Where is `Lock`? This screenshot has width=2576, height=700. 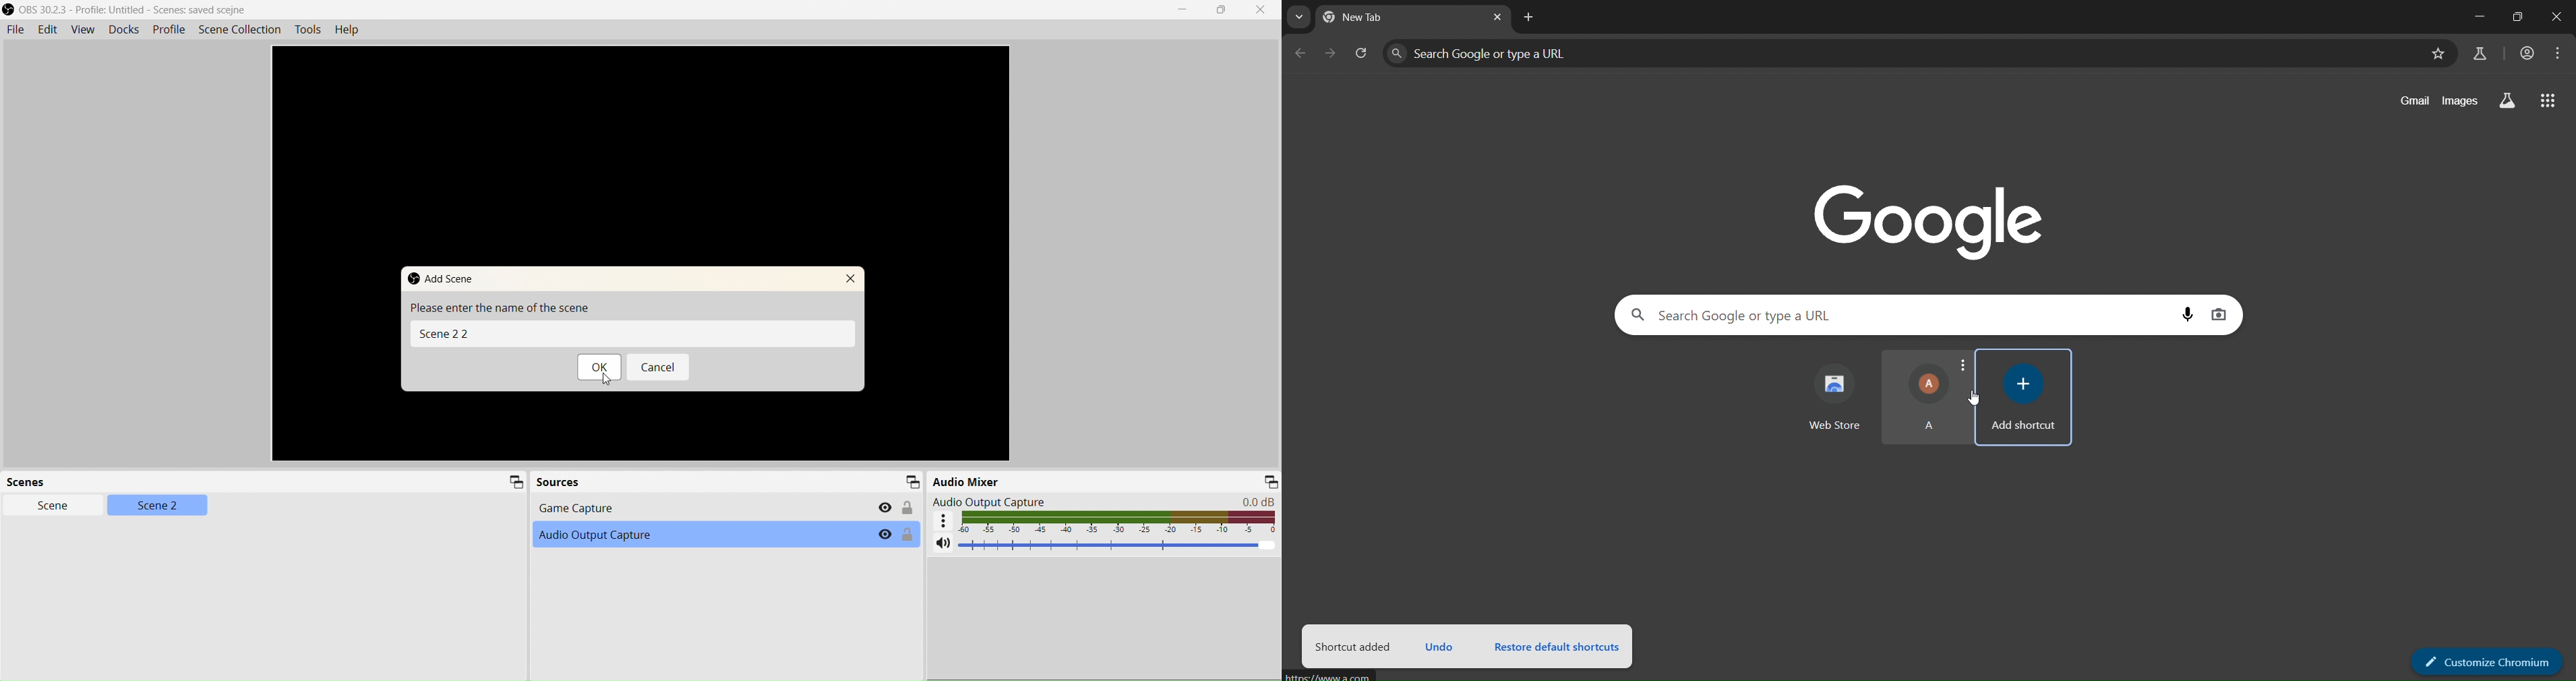 Lock is located at coordinates (907, 507).